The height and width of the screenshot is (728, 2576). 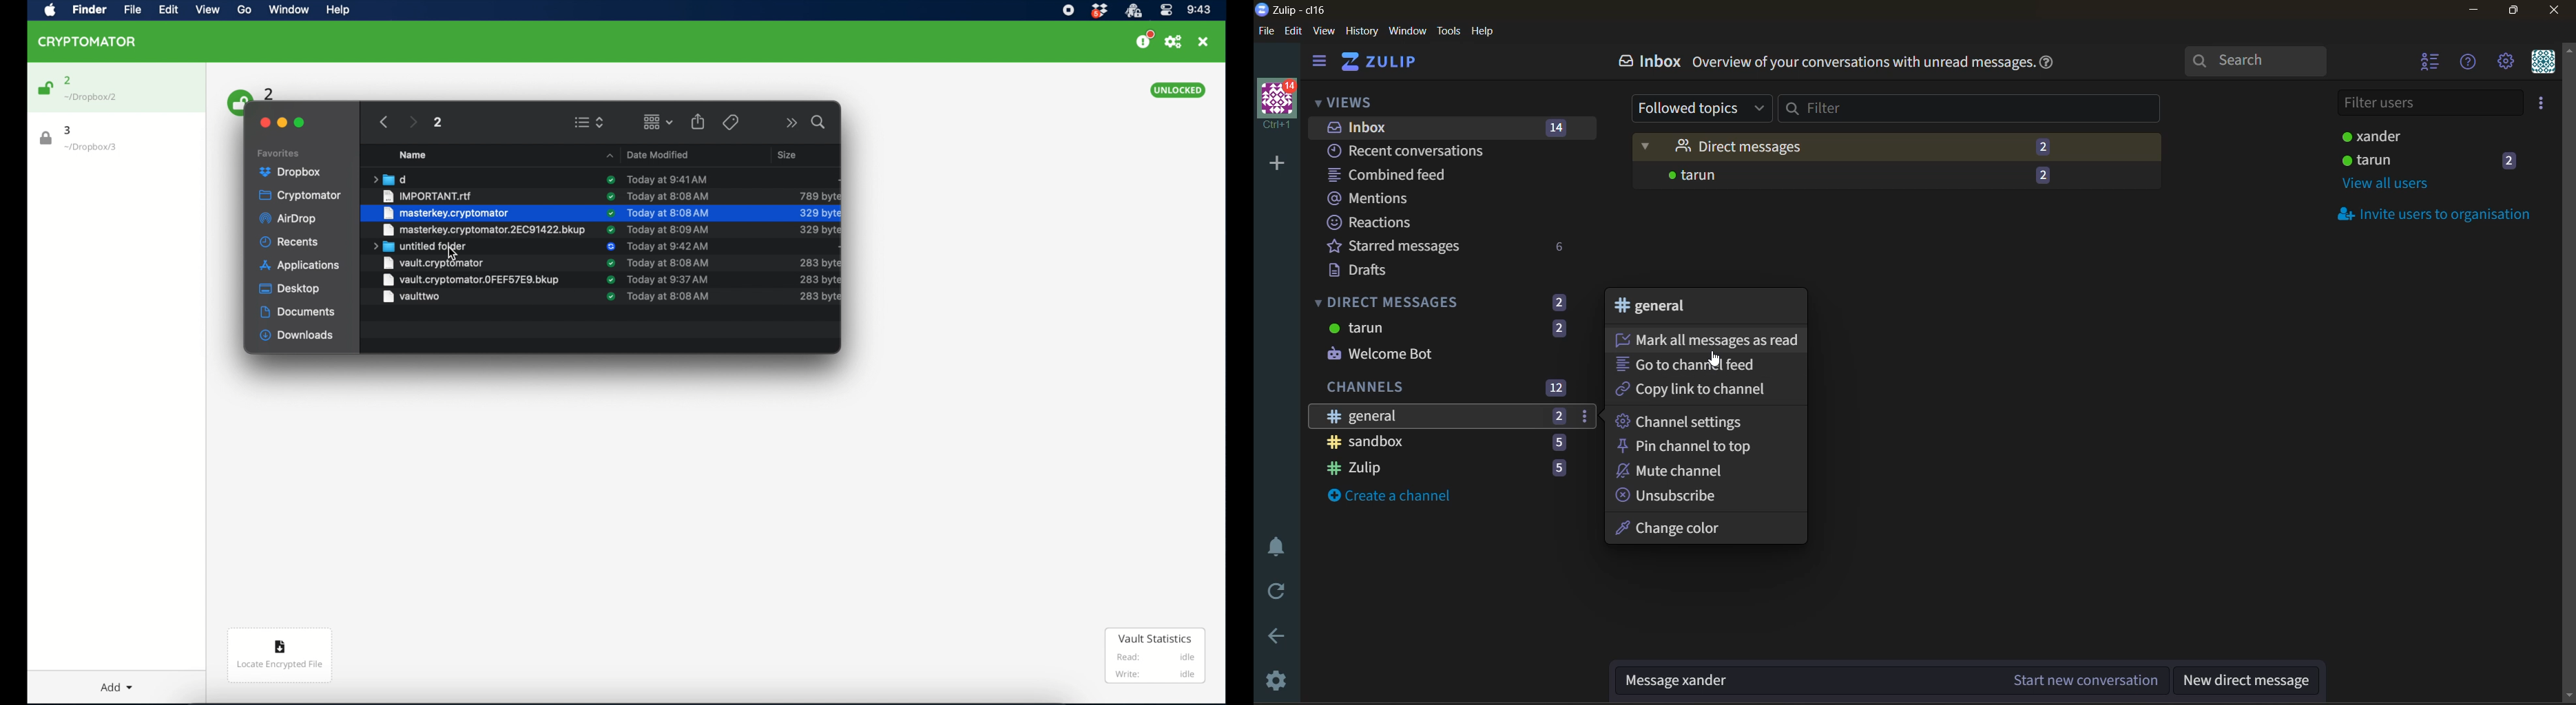 I want to click on direct messages (2), so click(x=1898, y=147).